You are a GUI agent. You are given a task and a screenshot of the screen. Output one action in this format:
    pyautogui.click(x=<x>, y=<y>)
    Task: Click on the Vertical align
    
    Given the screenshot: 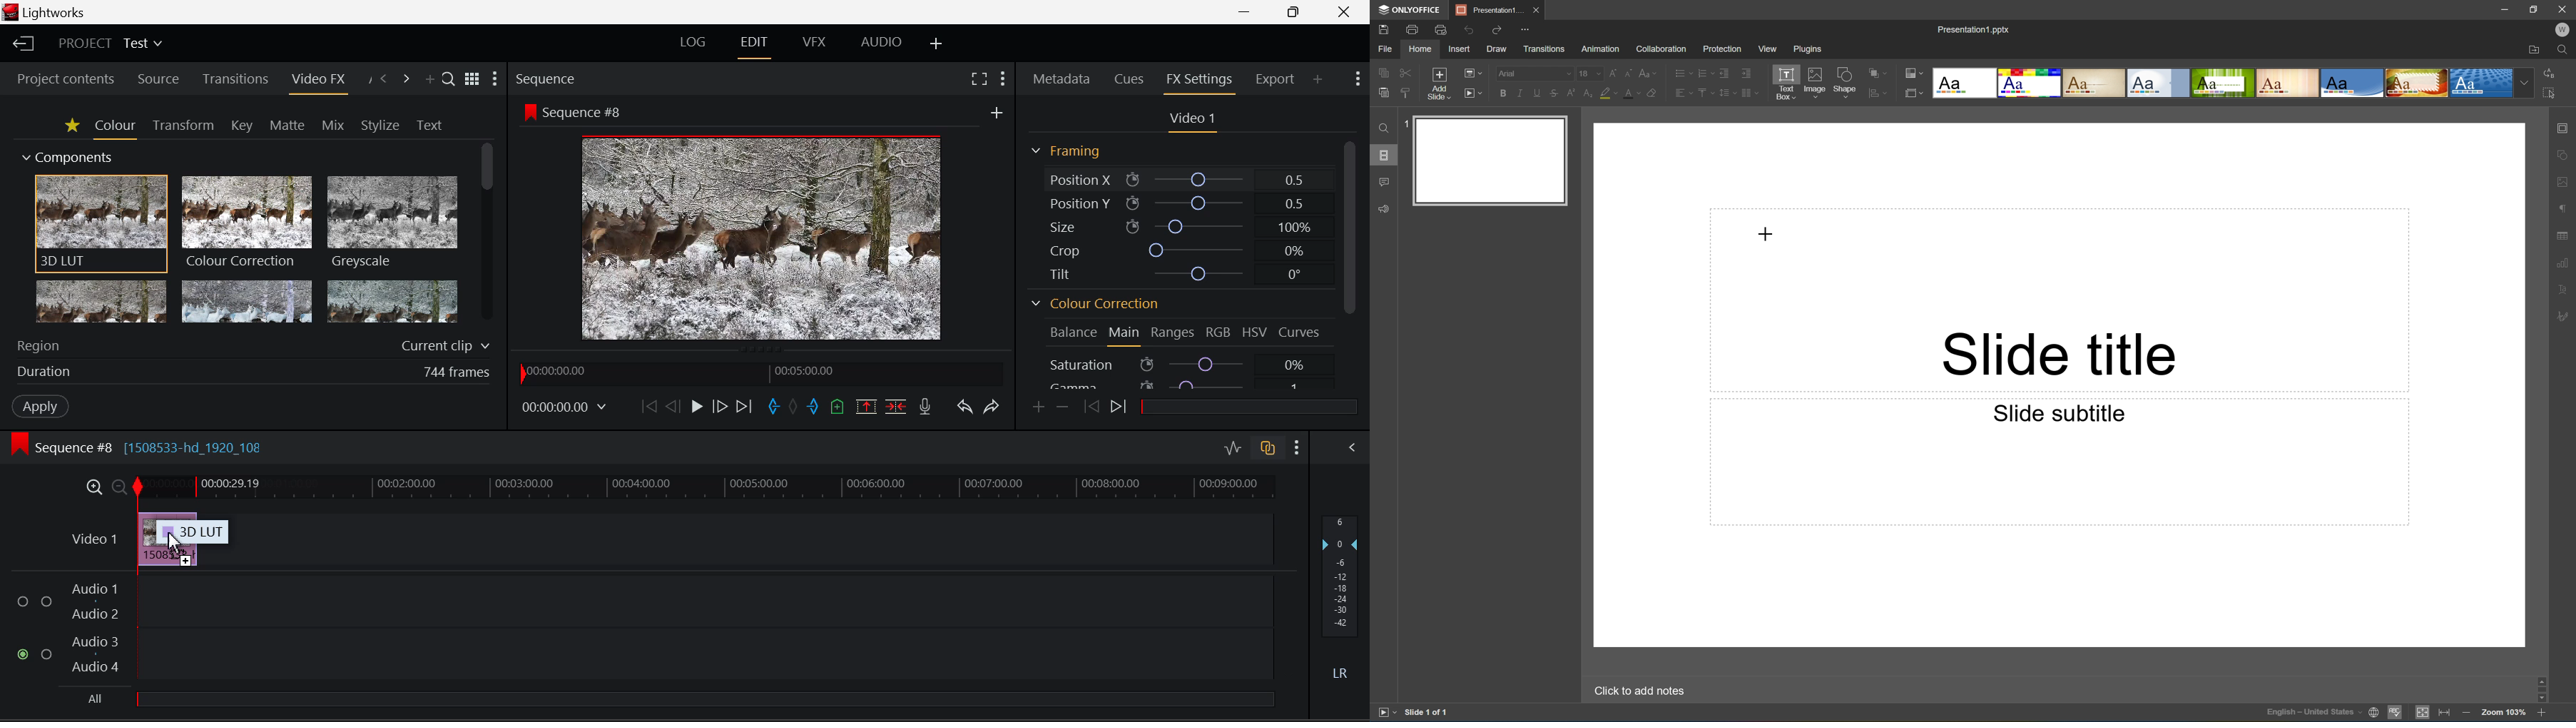 What is the action you would take?
    pyautogui.click(x=1705, y=93)
    